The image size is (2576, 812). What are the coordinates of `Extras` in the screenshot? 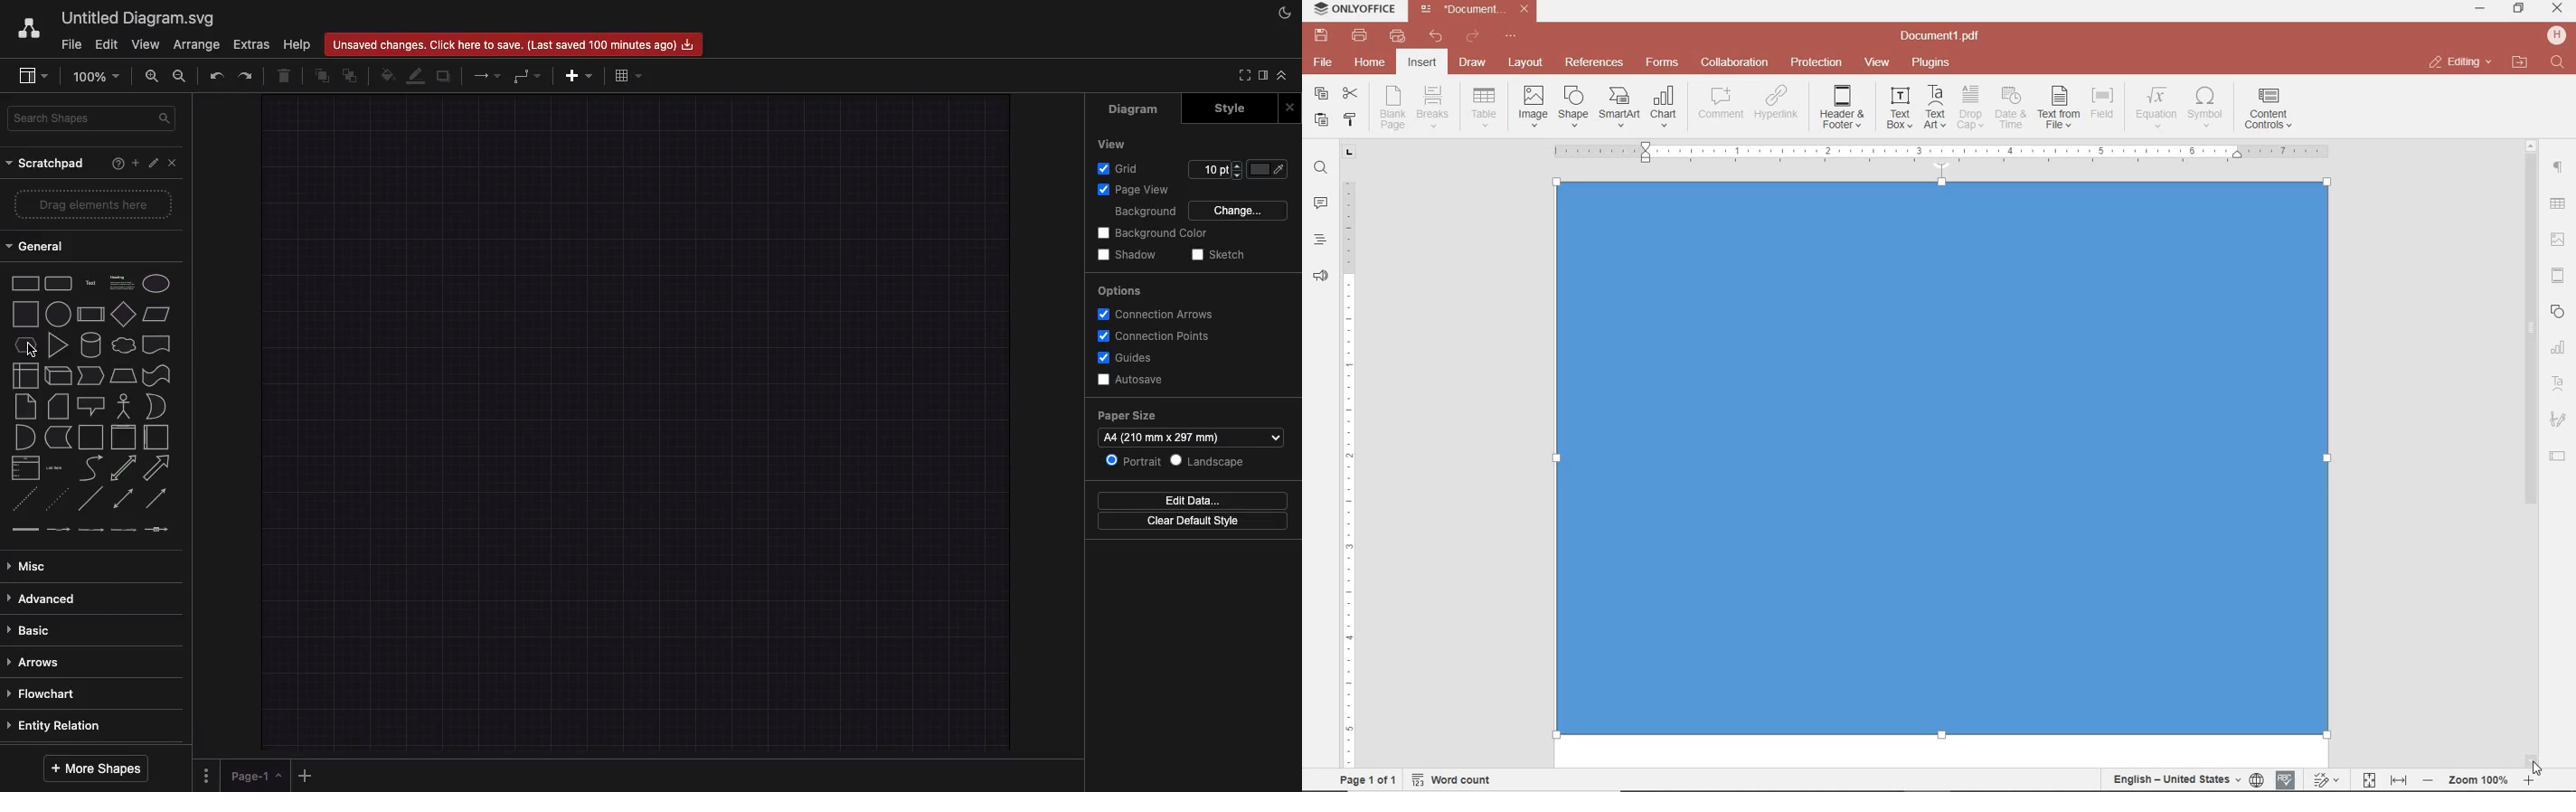 It's located at (252, 43).